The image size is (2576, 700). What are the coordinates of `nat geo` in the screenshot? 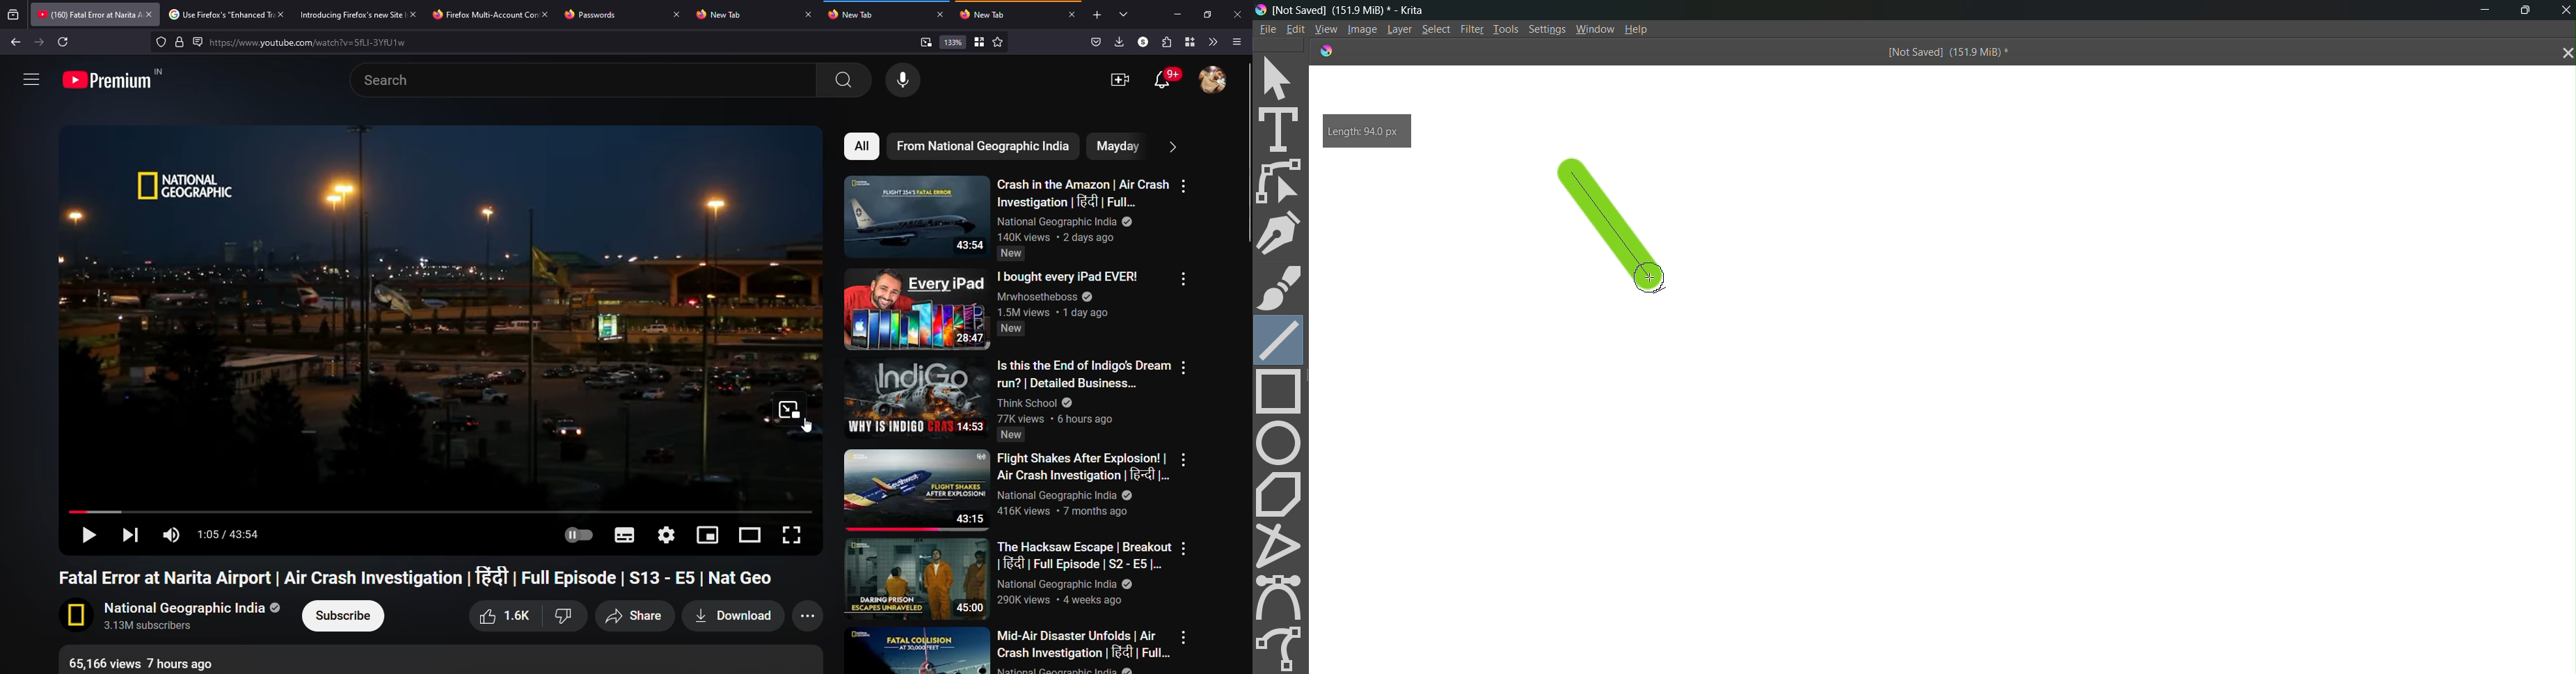 It's located at (984, 146).